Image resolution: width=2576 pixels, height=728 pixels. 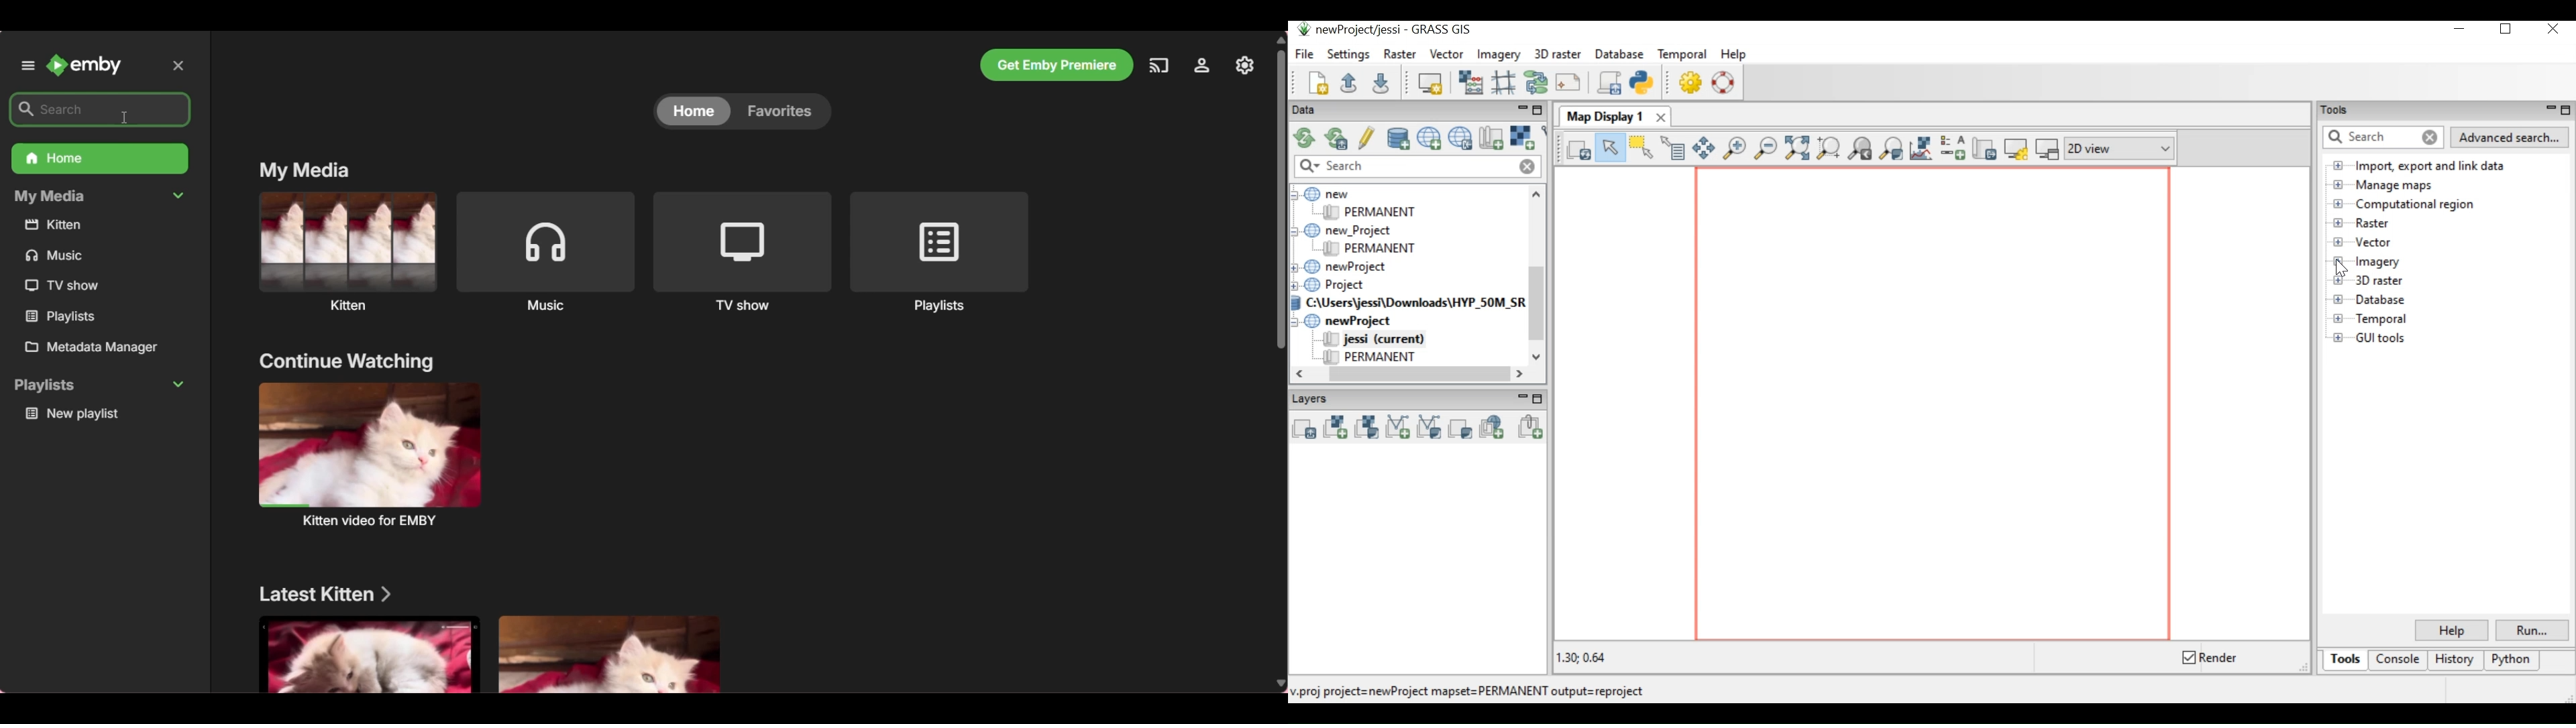 I want to click on Metadata manager , so click(x=103, y=347).